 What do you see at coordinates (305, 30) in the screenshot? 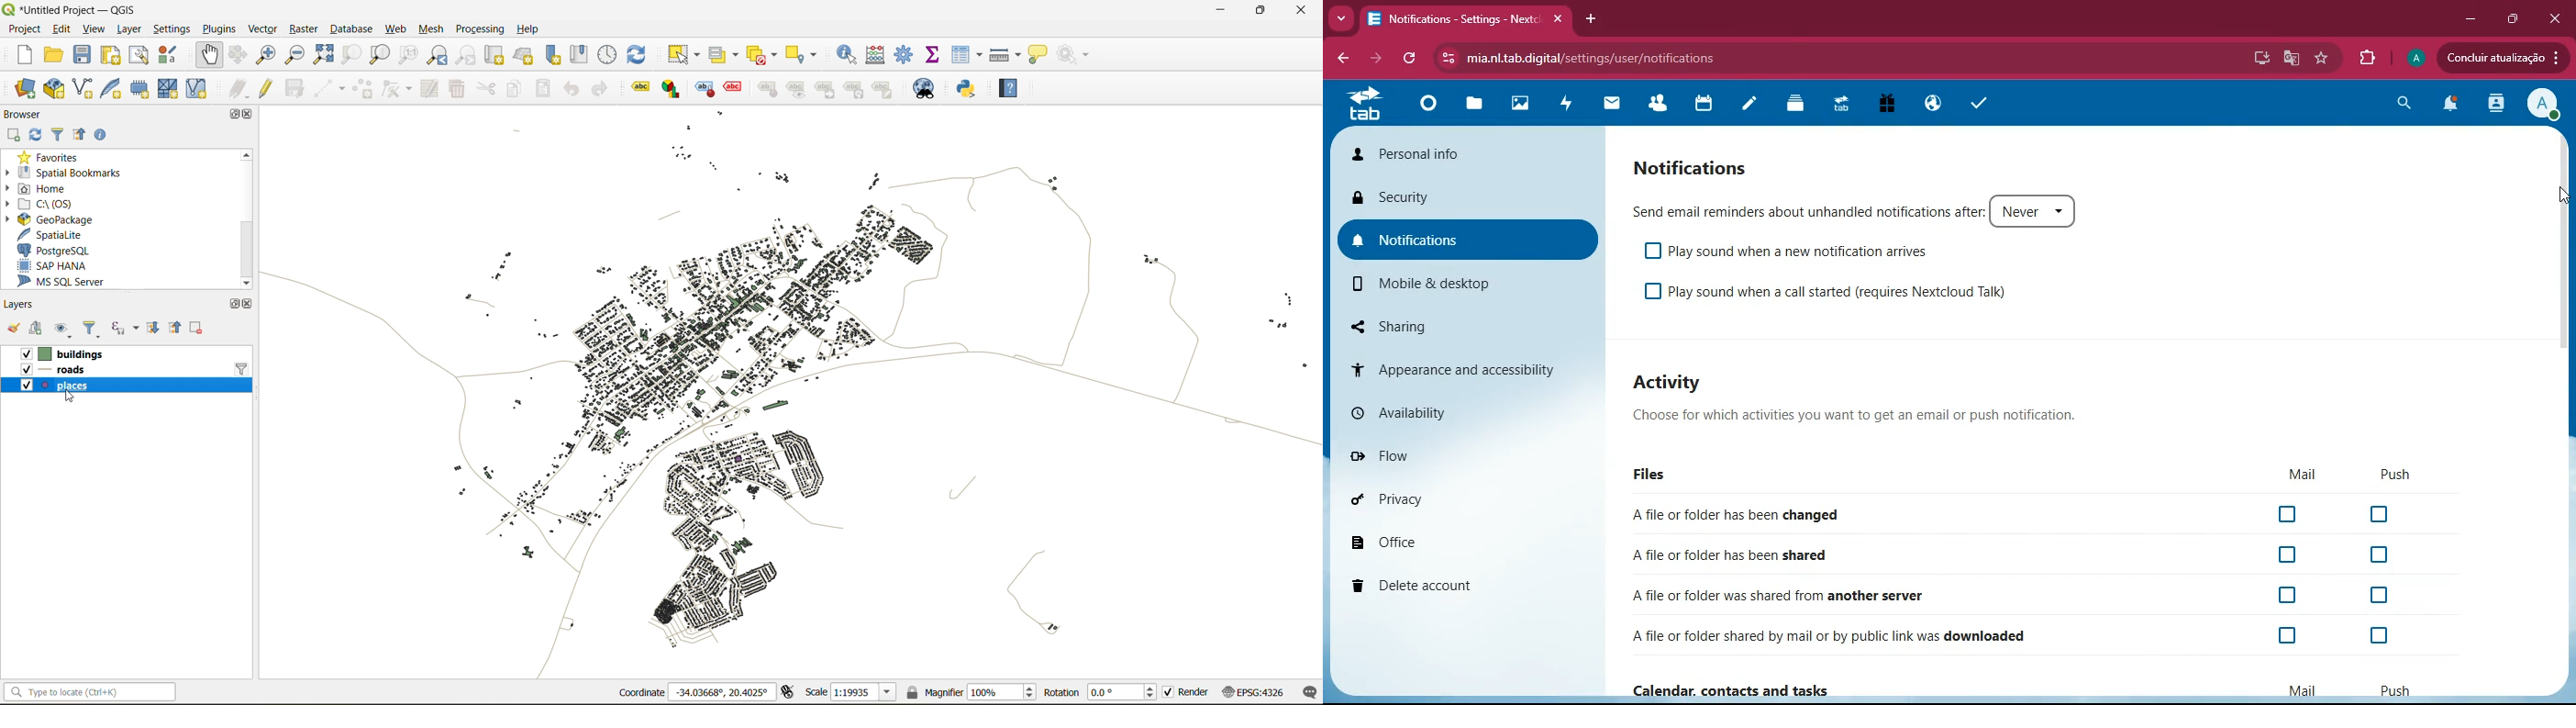
I see `raster` at bounding box center [305, 30].